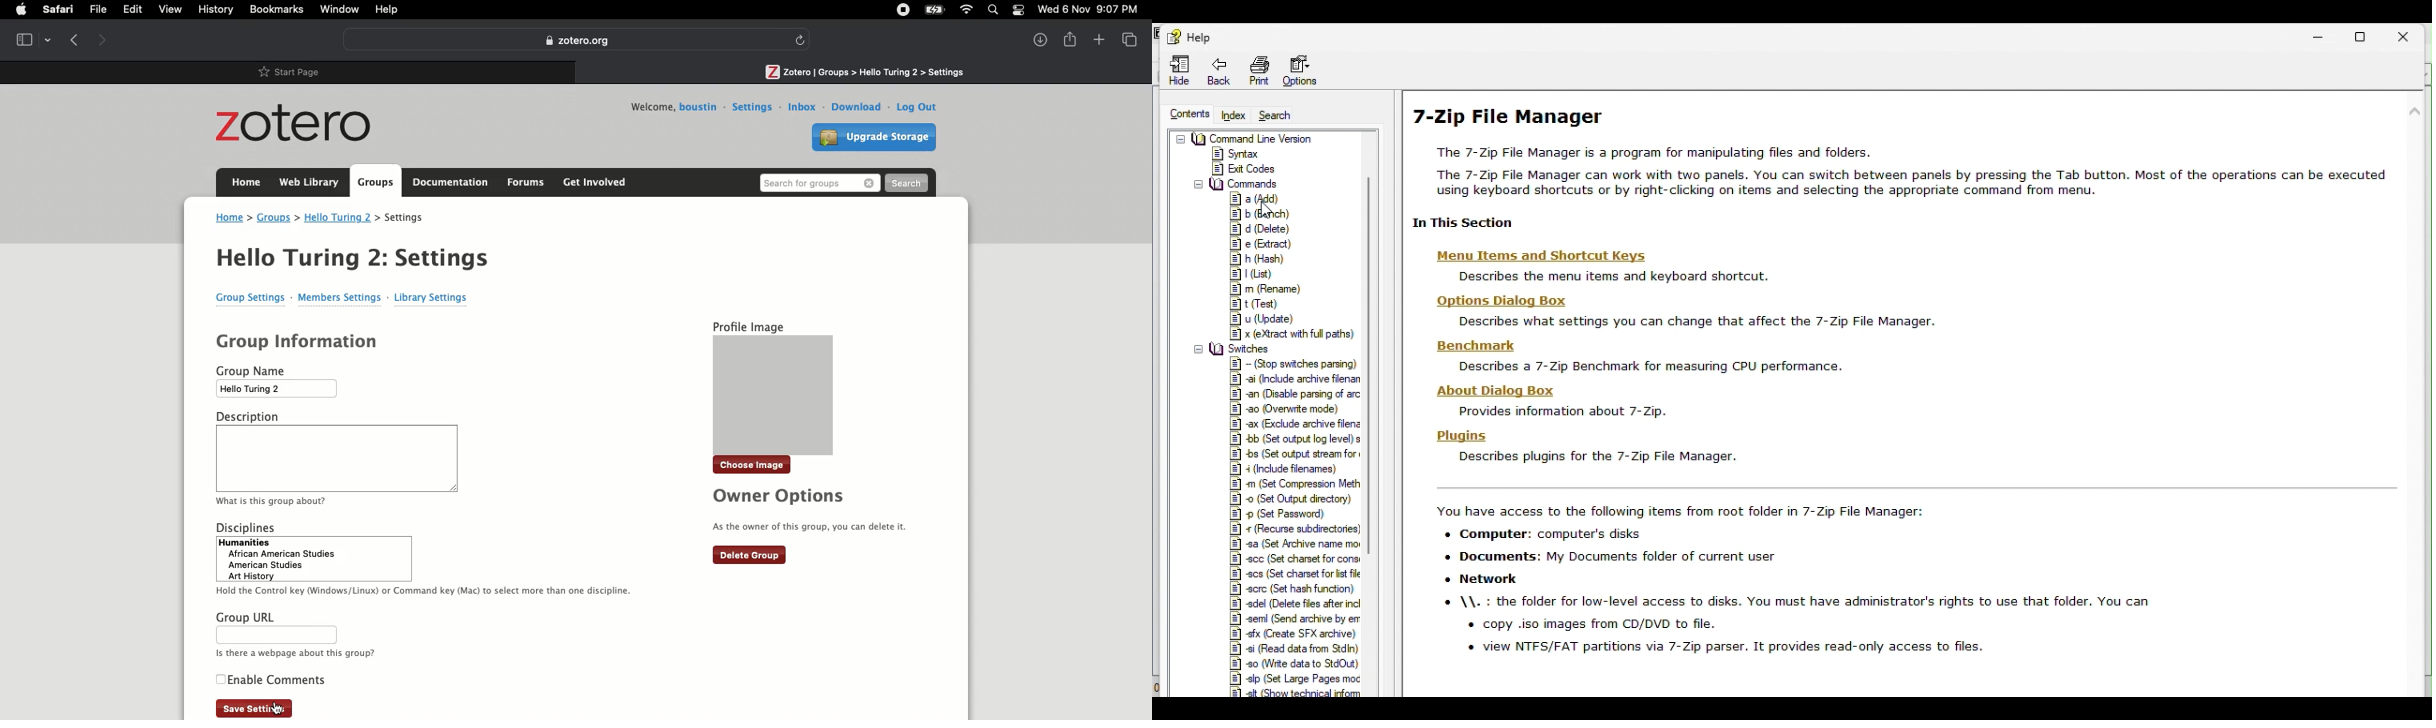  I want to click on -m, so click(1296, 483).